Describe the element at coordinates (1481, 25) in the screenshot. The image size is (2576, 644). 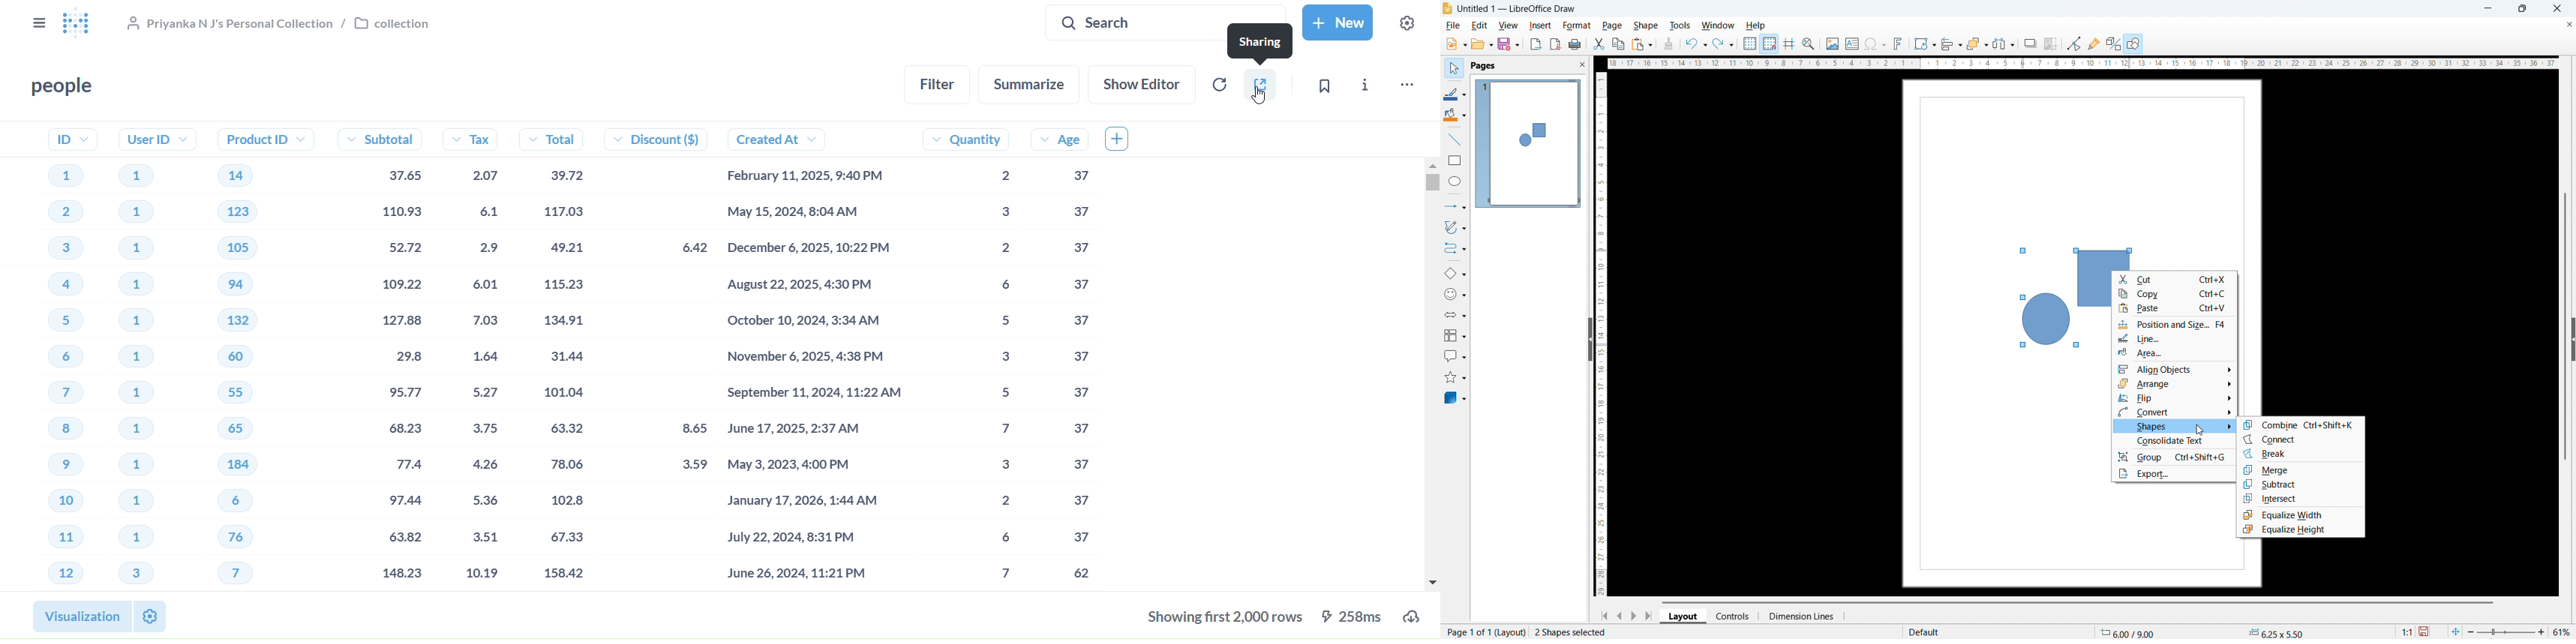
I see `edit` at that location.